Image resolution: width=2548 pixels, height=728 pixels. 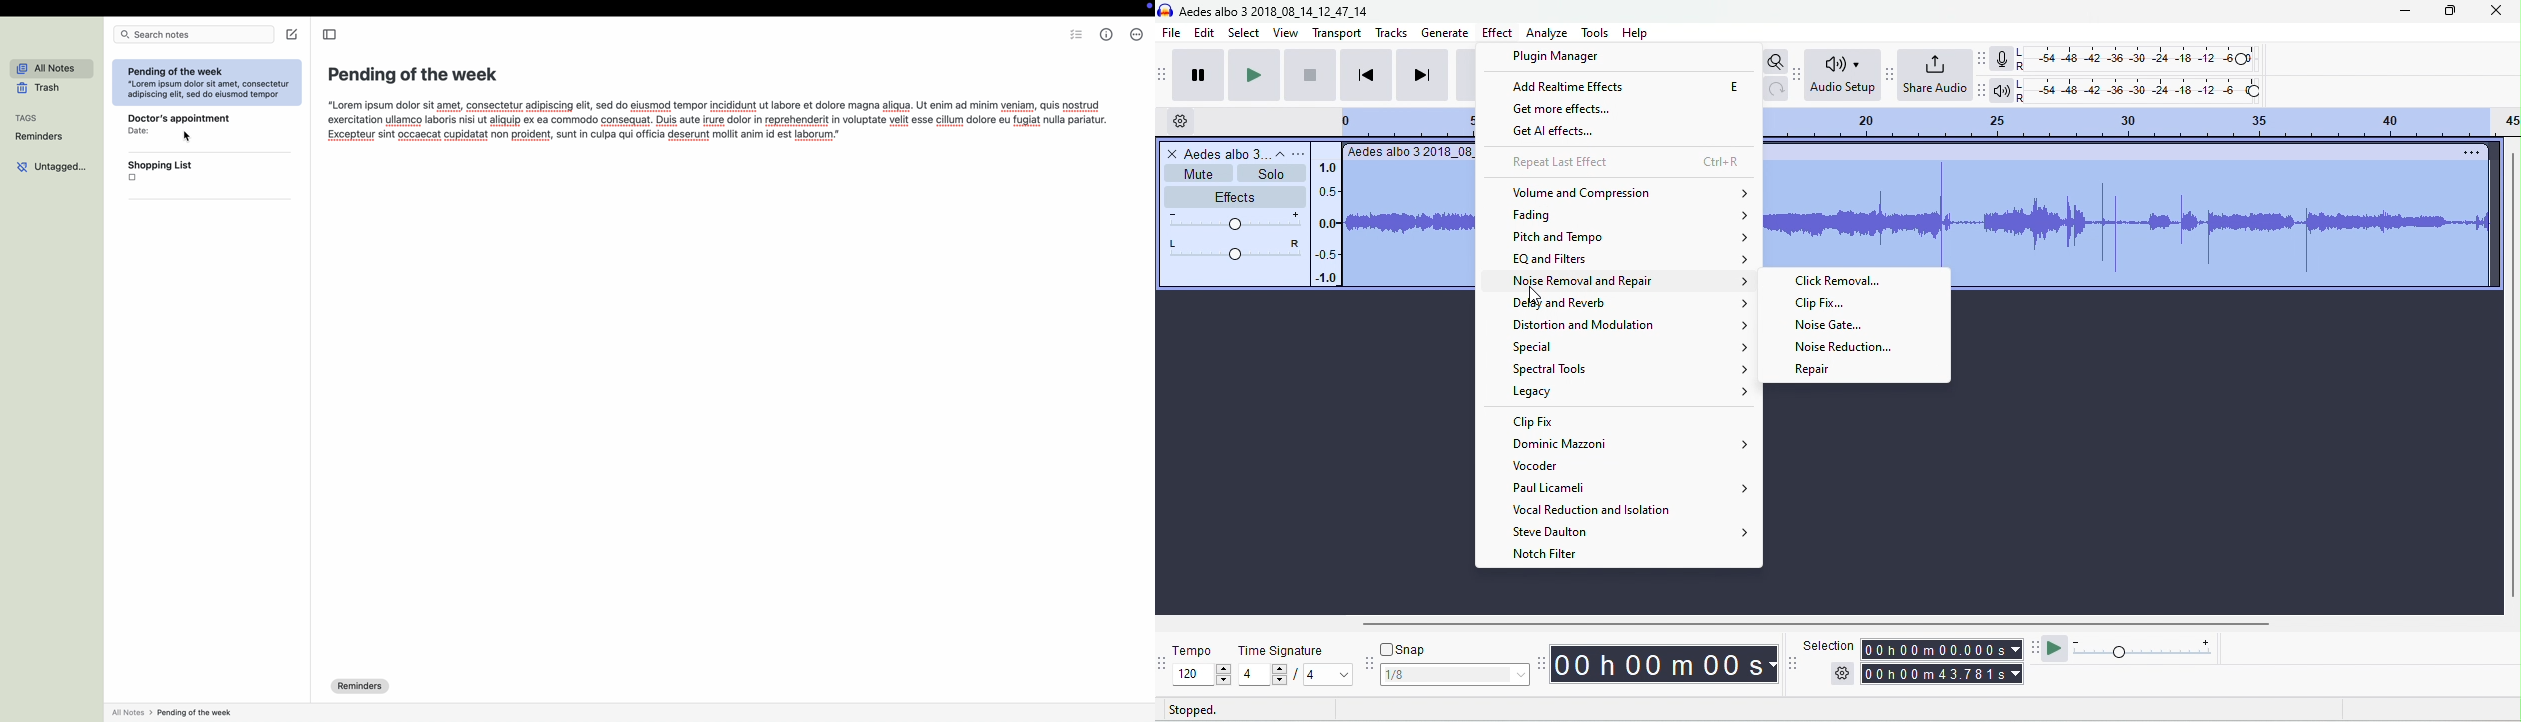 What do you see at coordinates (1192, 710) in the screenshot?
I see `stopped` at bounding box center [1192, 710].